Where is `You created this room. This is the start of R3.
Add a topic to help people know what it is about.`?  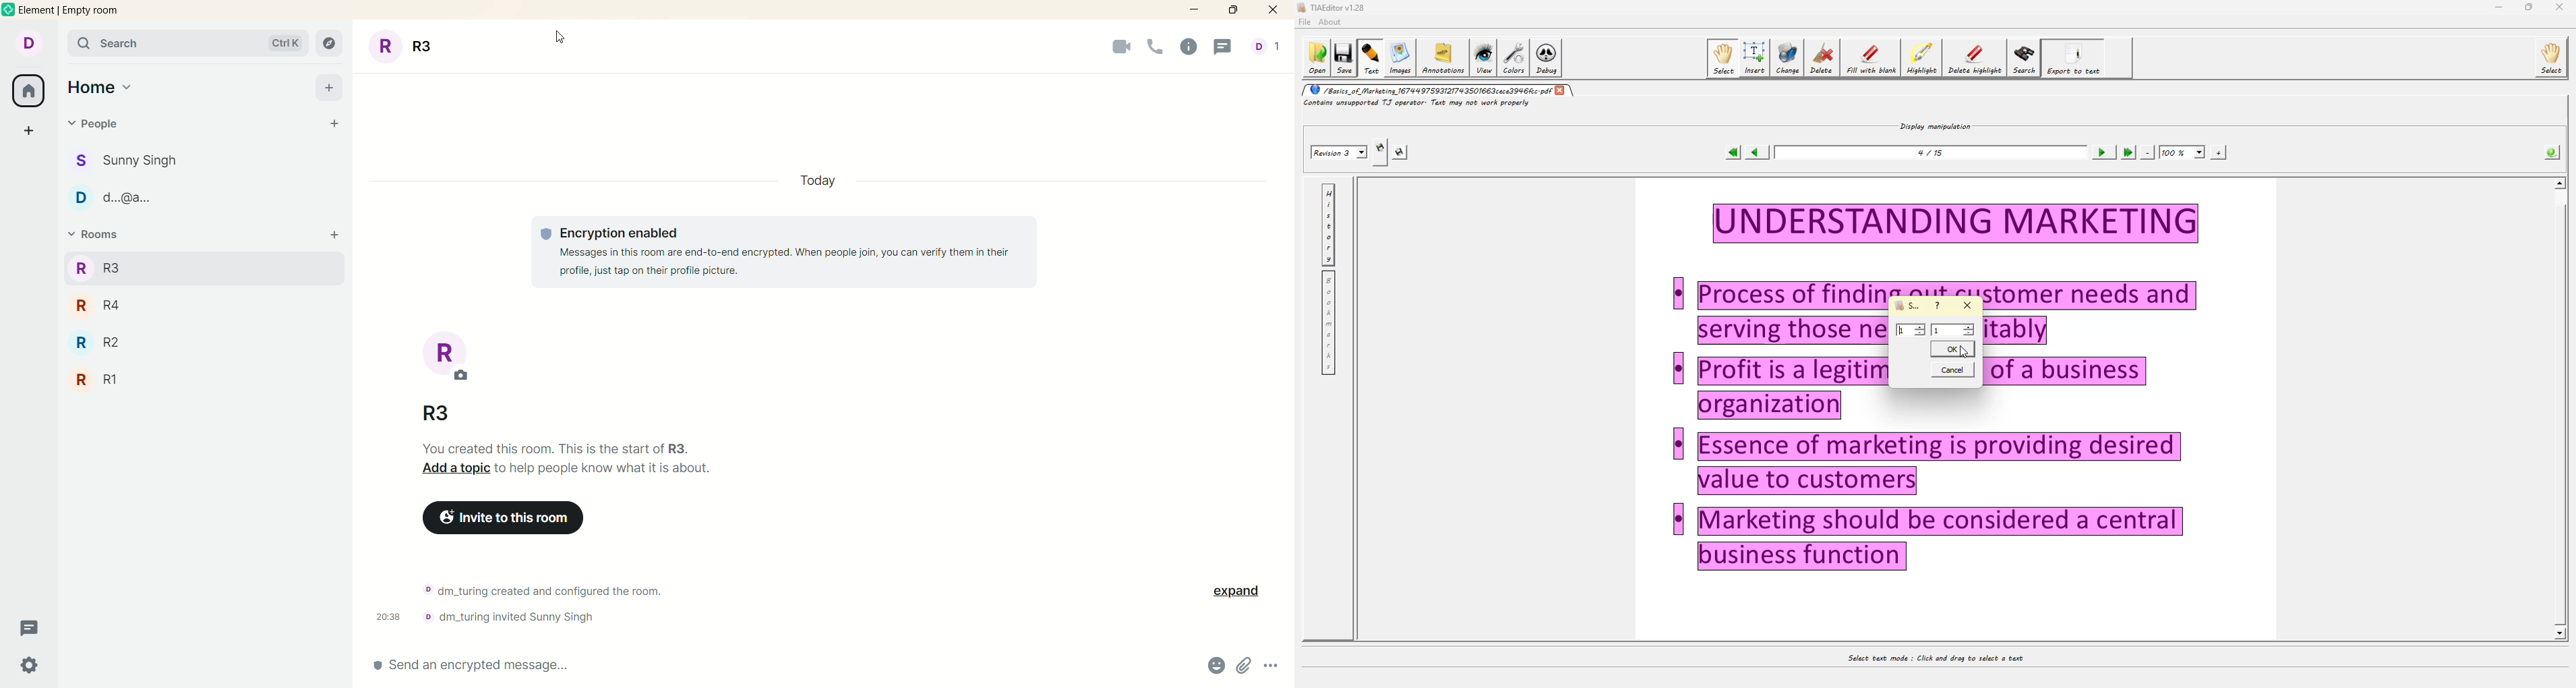
You created this room. This is the start of R3.
Add a topic to help people know what it is about. is located at coordinates (559, 459).